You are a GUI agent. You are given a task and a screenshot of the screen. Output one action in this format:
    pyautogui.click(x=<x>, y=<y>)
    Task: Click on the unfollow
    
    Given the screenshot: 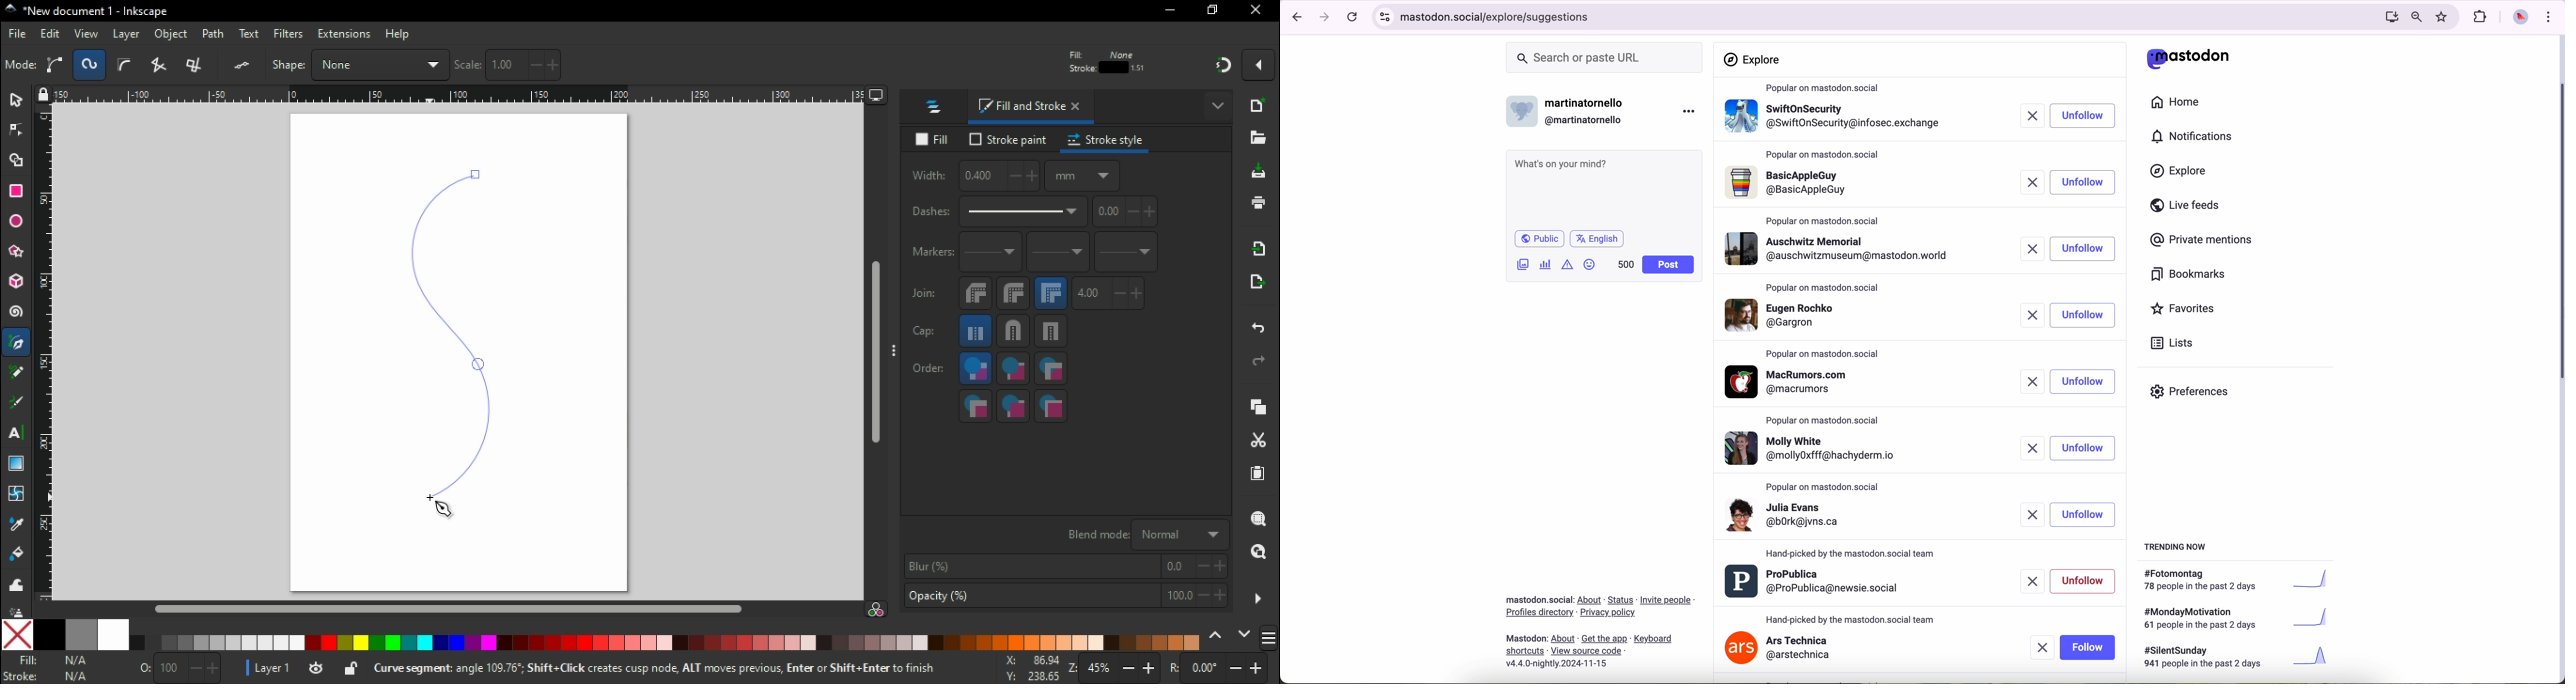 What is the action you would take?
    pyautogui.click(x=2085, y=448)
    